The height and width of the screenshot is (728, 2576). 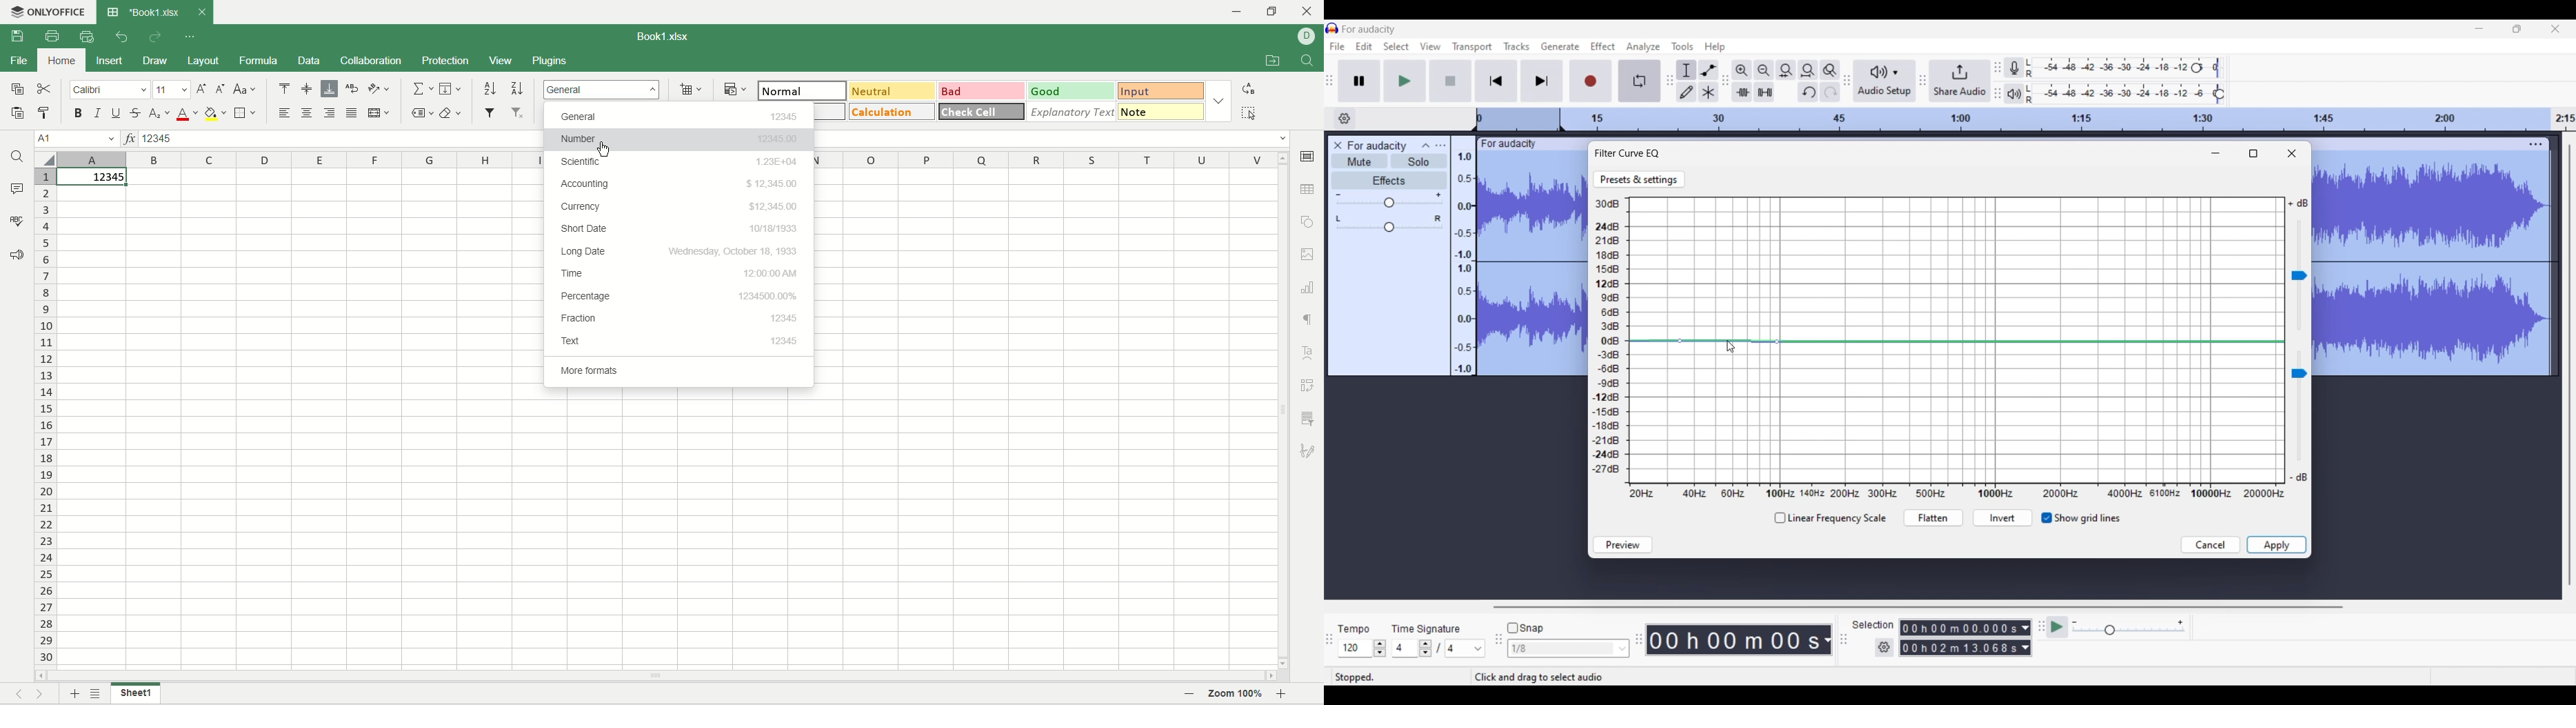 I want to click on Timeline options, so click(x=1345, y=118).